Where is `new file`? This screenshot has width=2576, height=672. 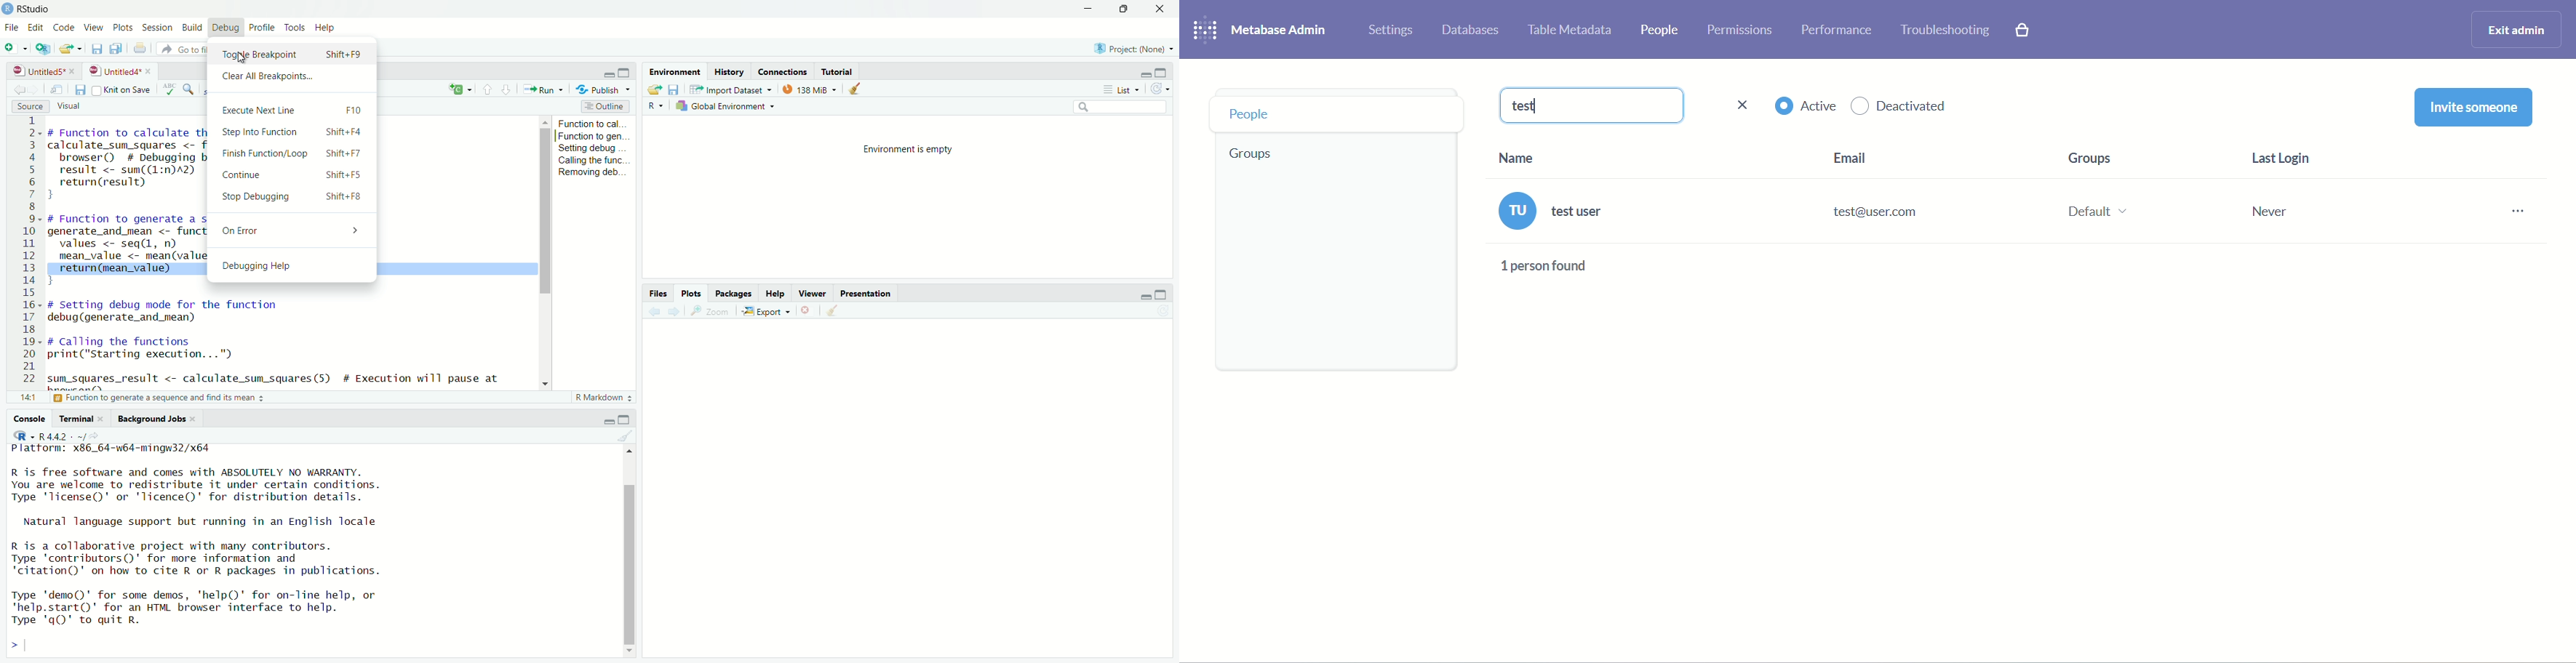
new file is located at coordinates (15, 48).